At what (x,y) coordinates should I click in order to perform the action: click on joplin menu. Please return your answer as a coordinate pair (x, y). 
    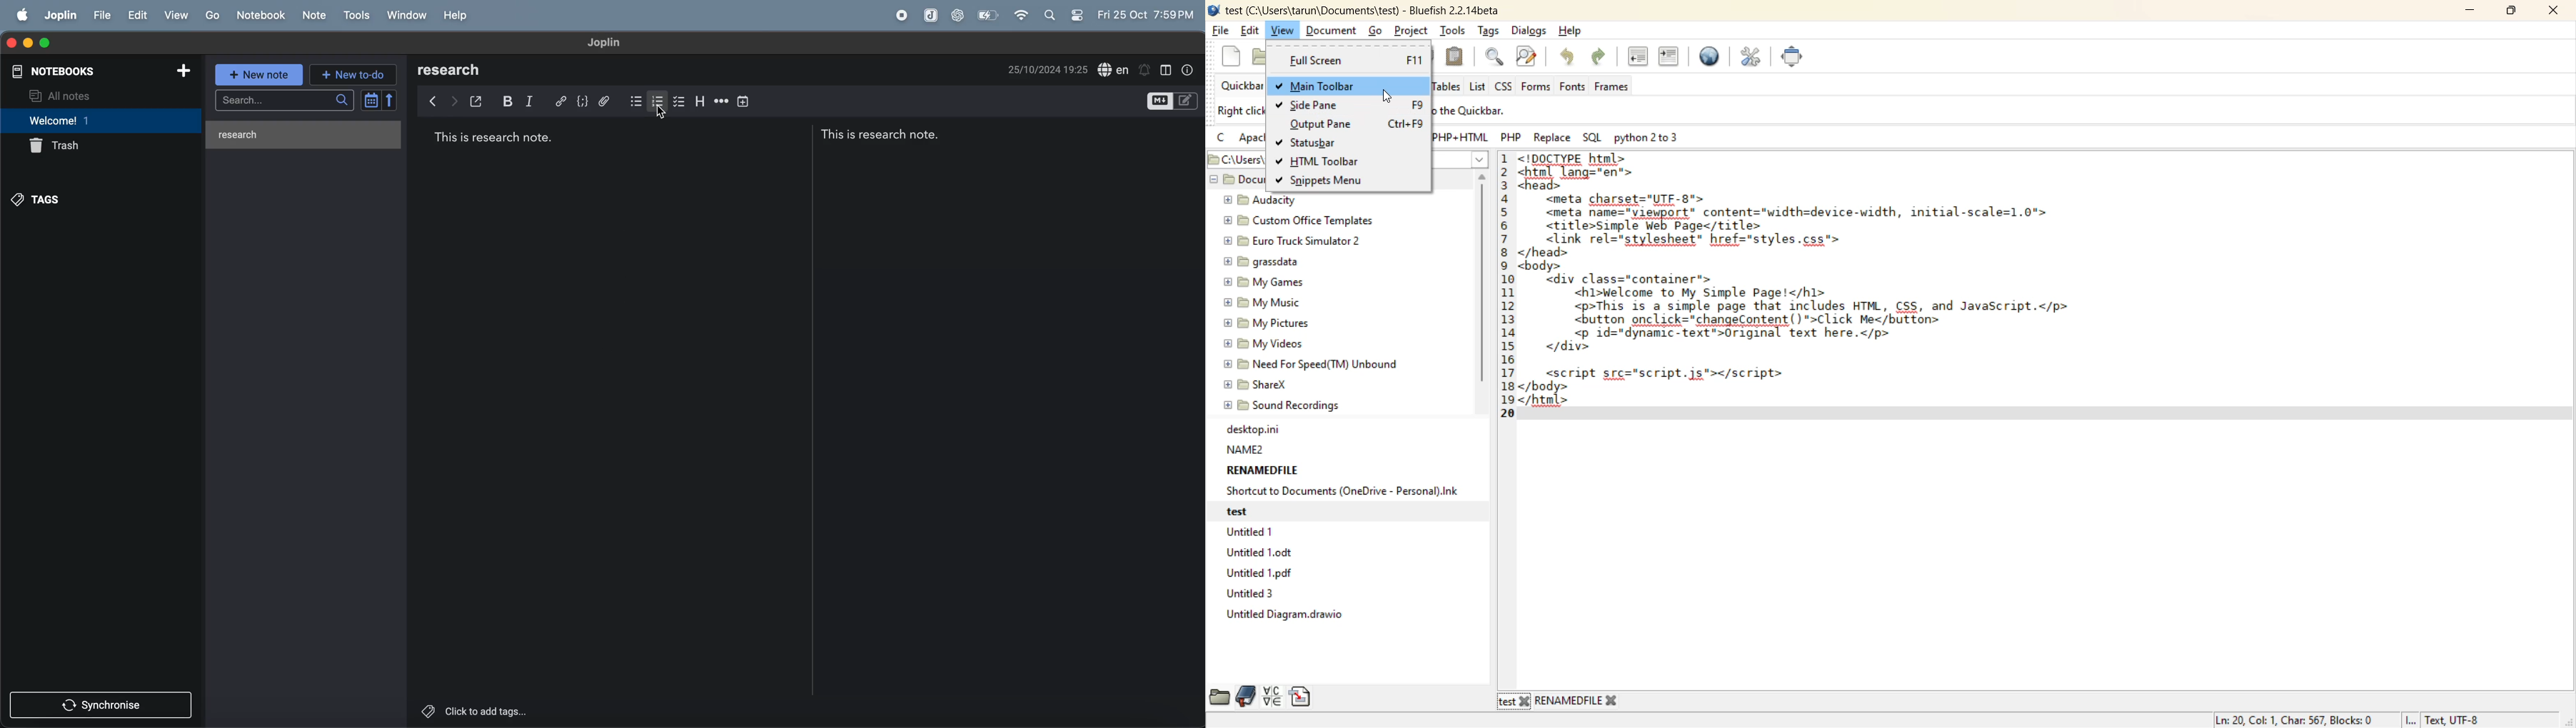
    Looking at the image, I should click on (60, 14).